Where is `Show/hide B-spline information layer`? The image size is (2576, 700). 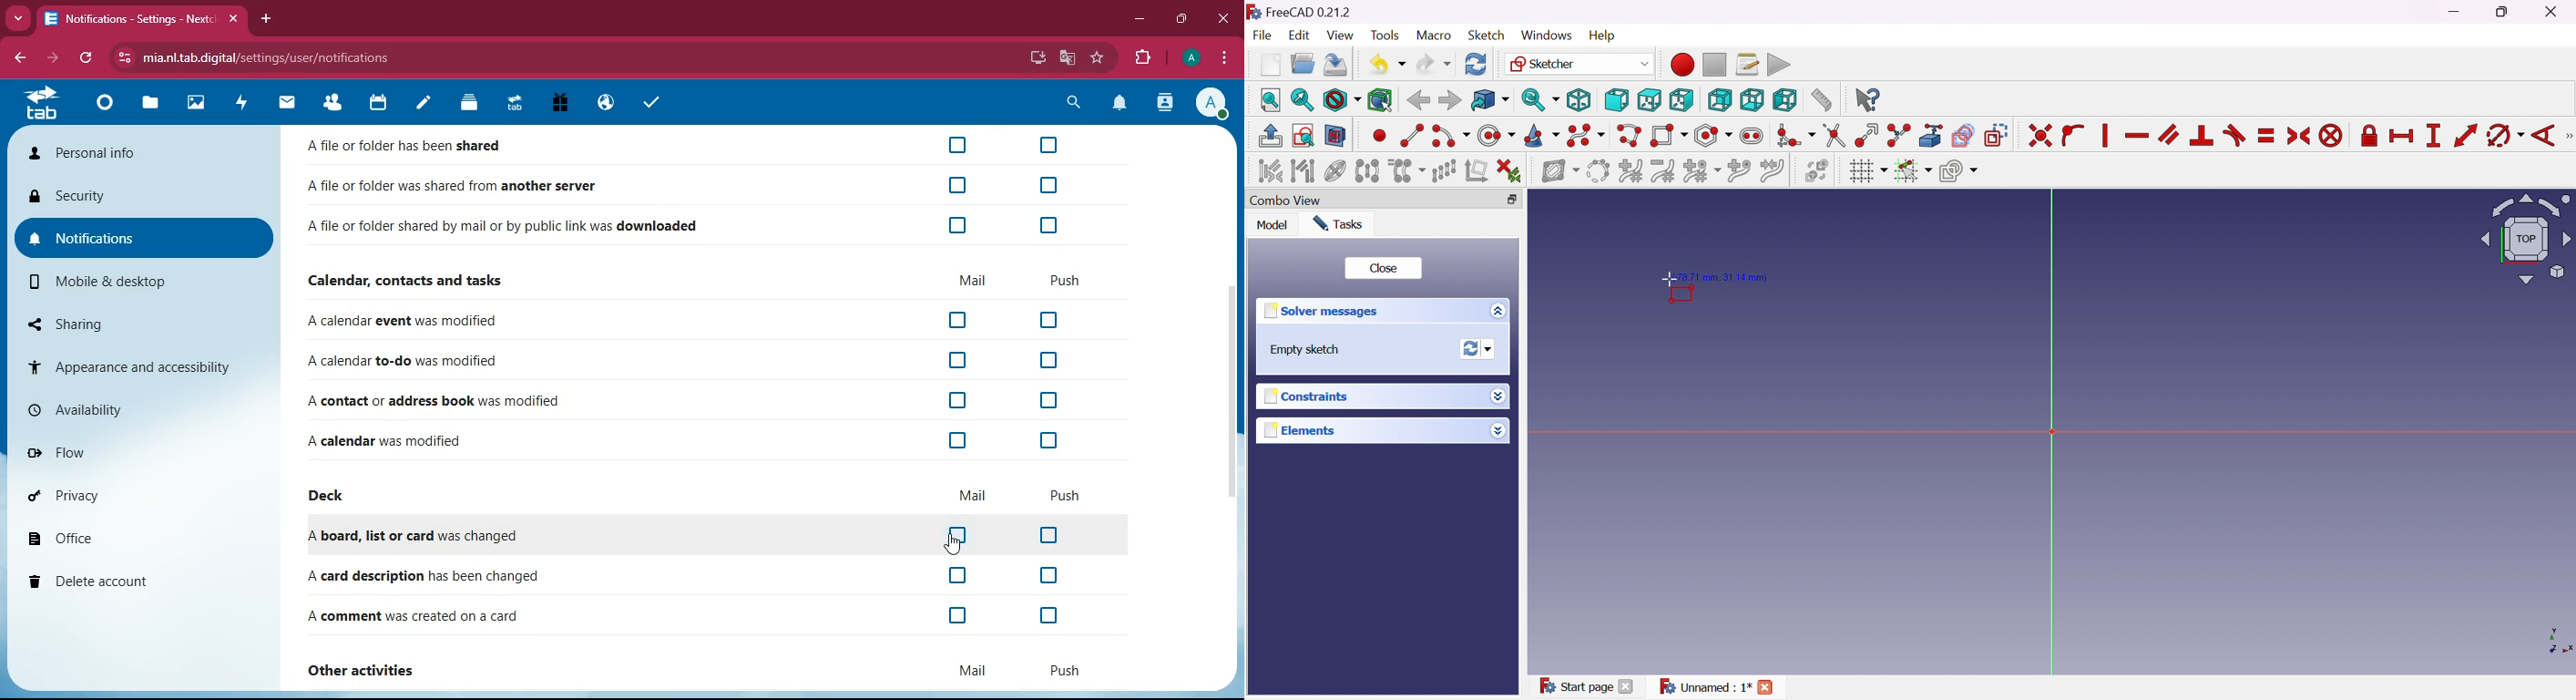
Show/hide B-spline information layer is located at coordinates (1561, 172).